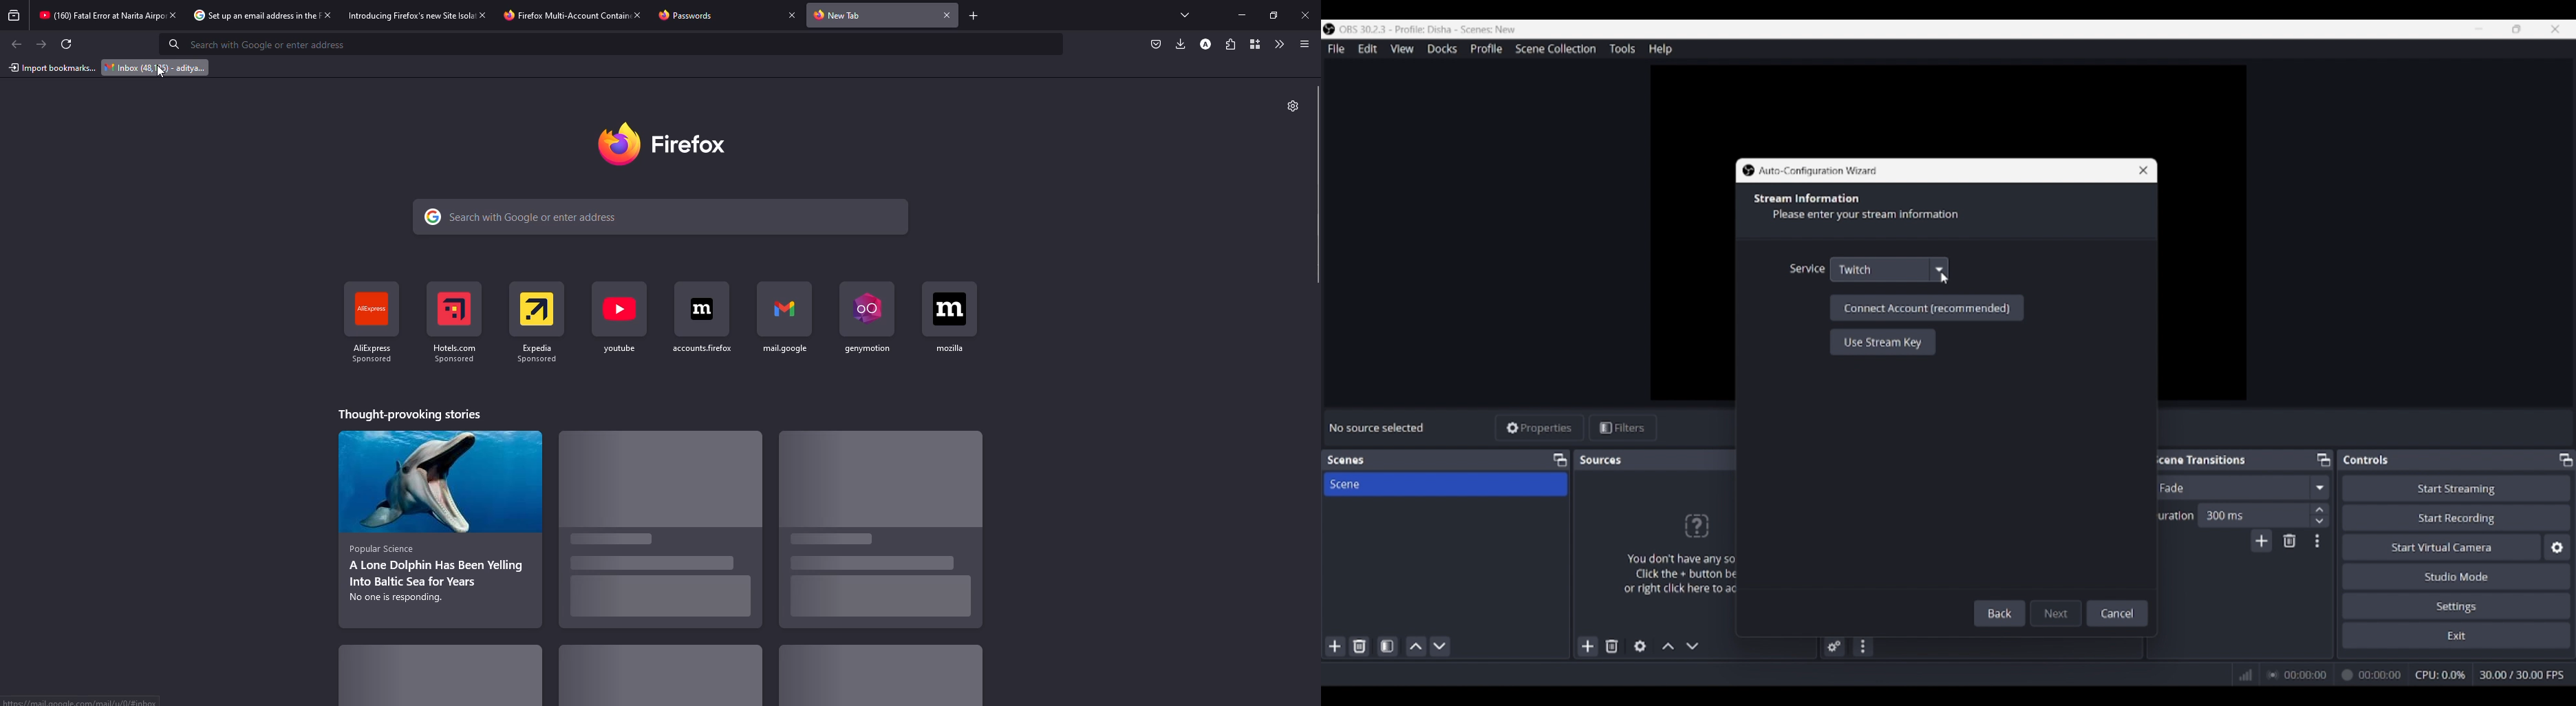 This screenshot has width=2576, height=728. What do you see at coordinates (702, 350) in the screenshot?
I see `accounts.firefox` at bounding box center [702, 350].